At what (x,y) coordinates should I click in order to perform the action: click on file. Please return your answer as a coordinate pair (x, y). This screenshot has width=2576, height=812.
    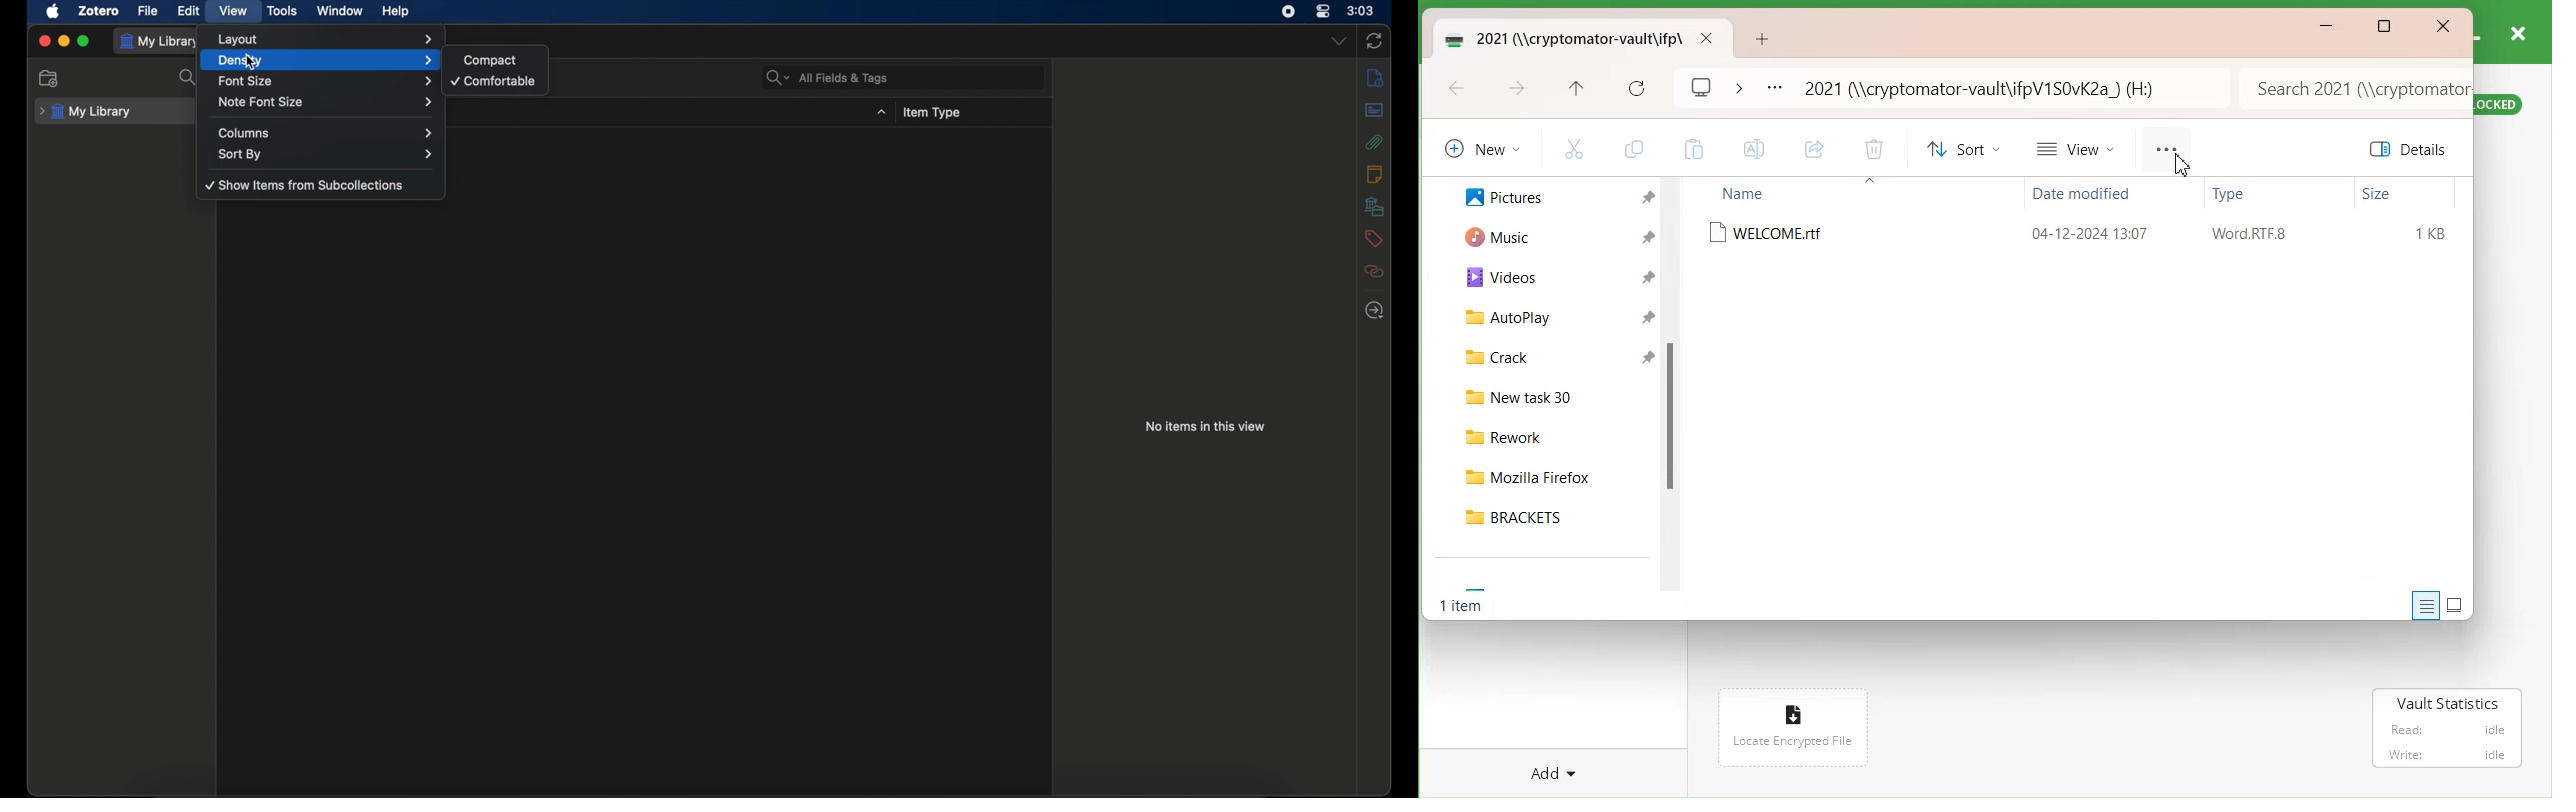
    Looking at the image, I should click on (148, 10).